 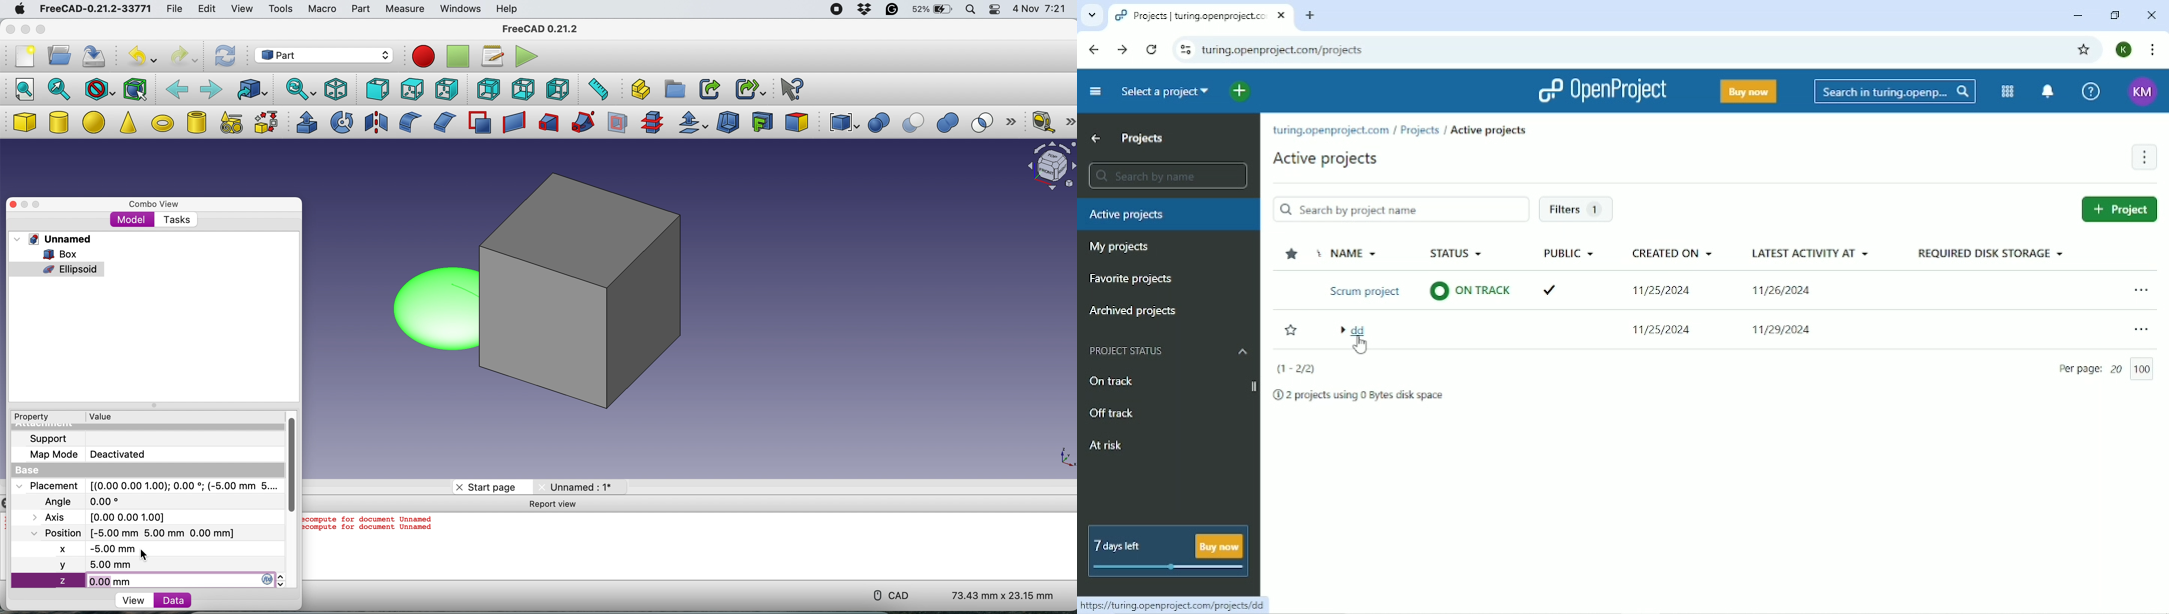 I want to click on box, so click(x=24, y=123).